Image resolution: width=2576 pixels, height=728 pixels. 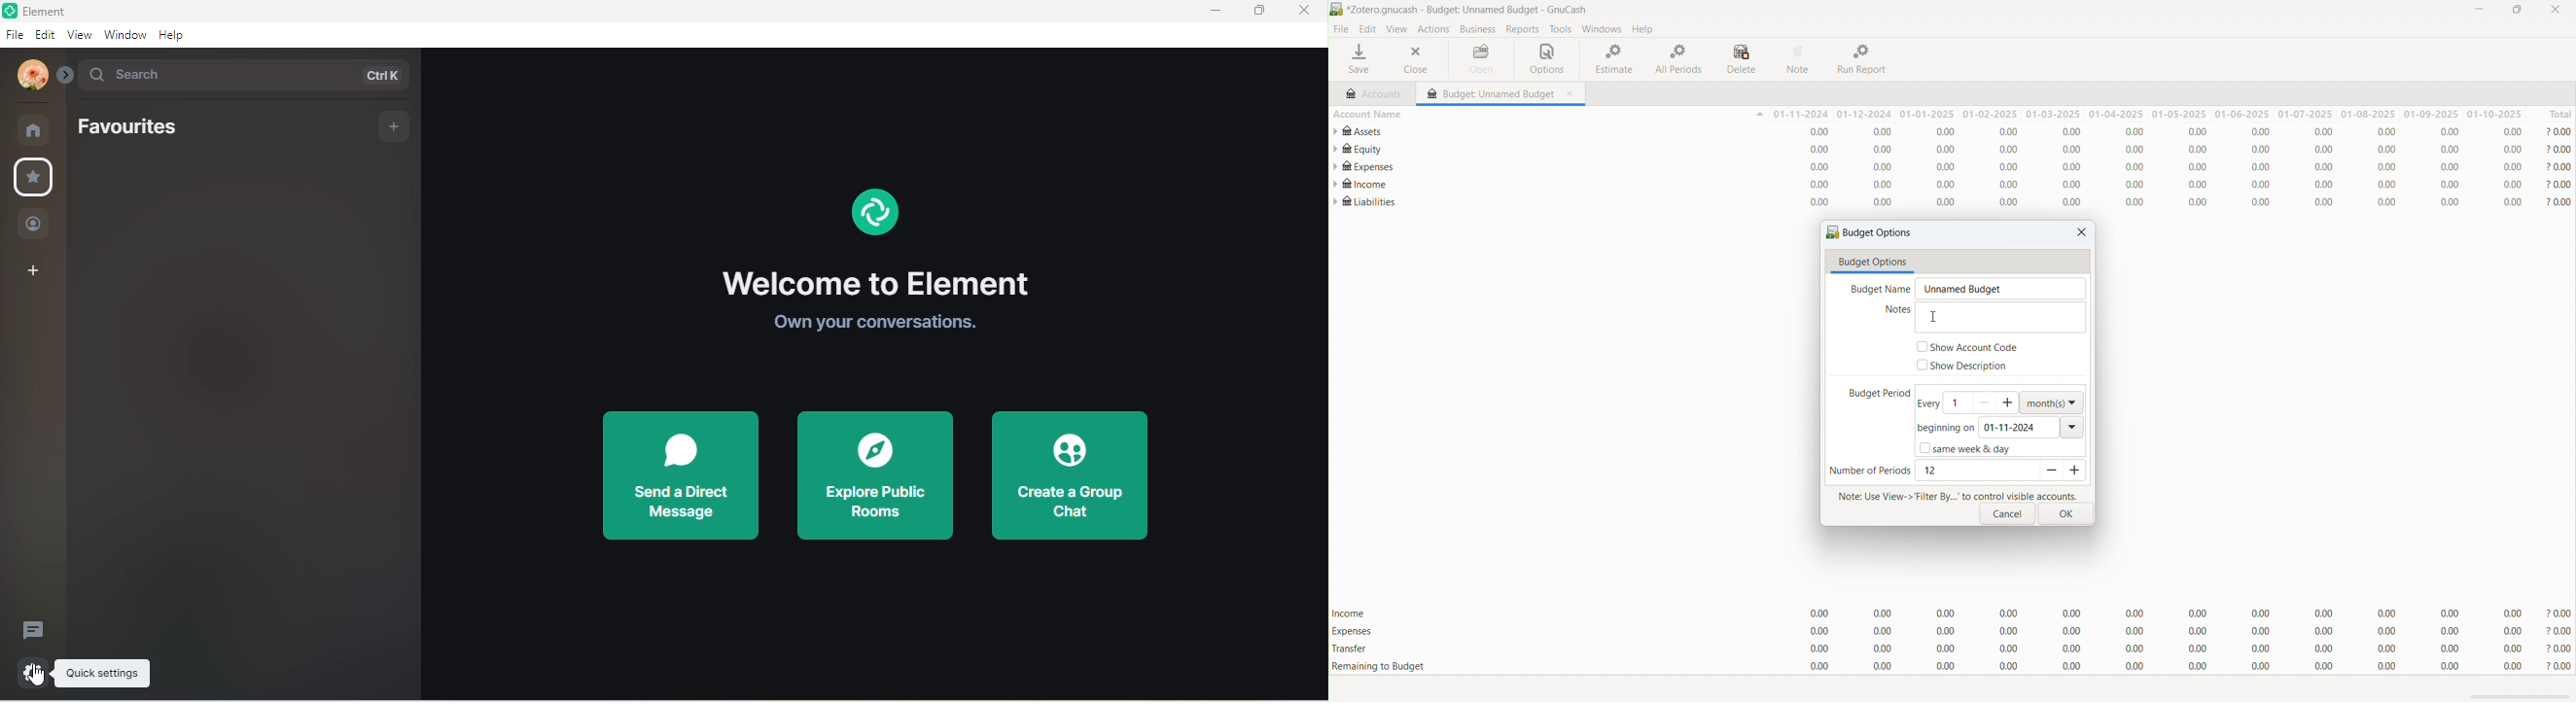 I want to click on expand subaccounts, so click(x=1336, y=131).